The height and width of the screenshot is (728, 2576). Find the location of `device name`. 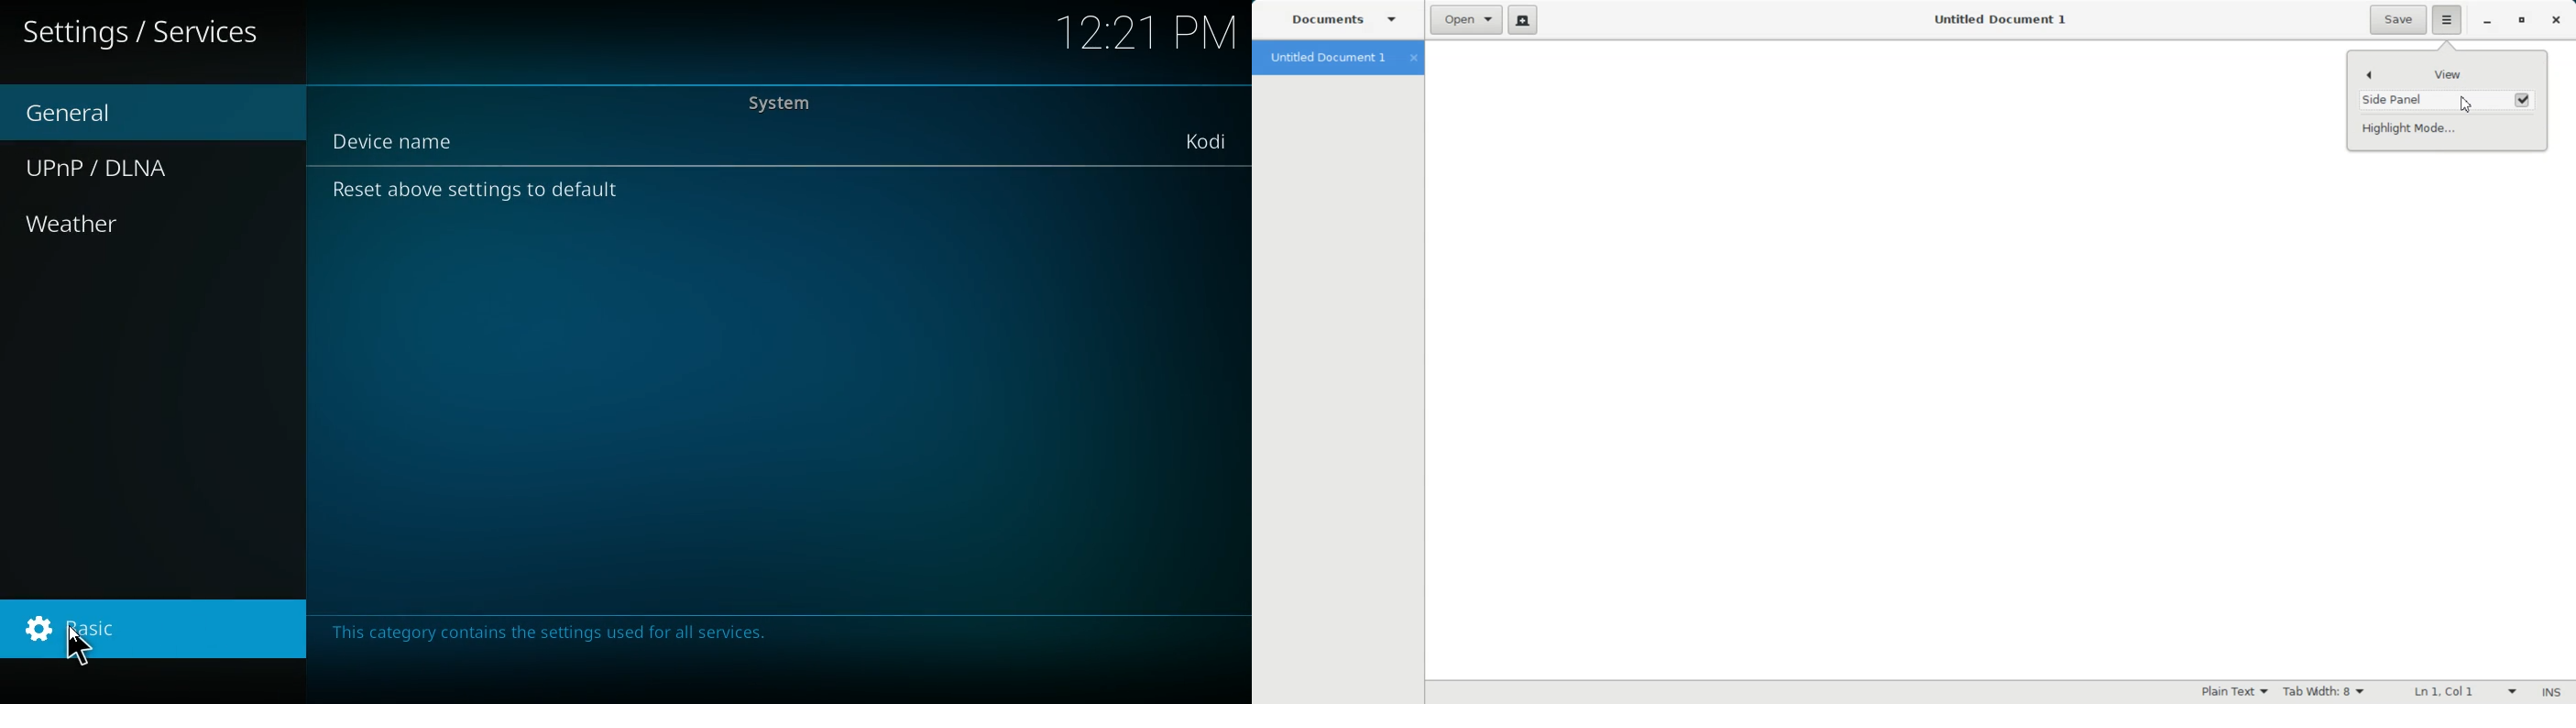

device name is located at coordinates (400, 141).